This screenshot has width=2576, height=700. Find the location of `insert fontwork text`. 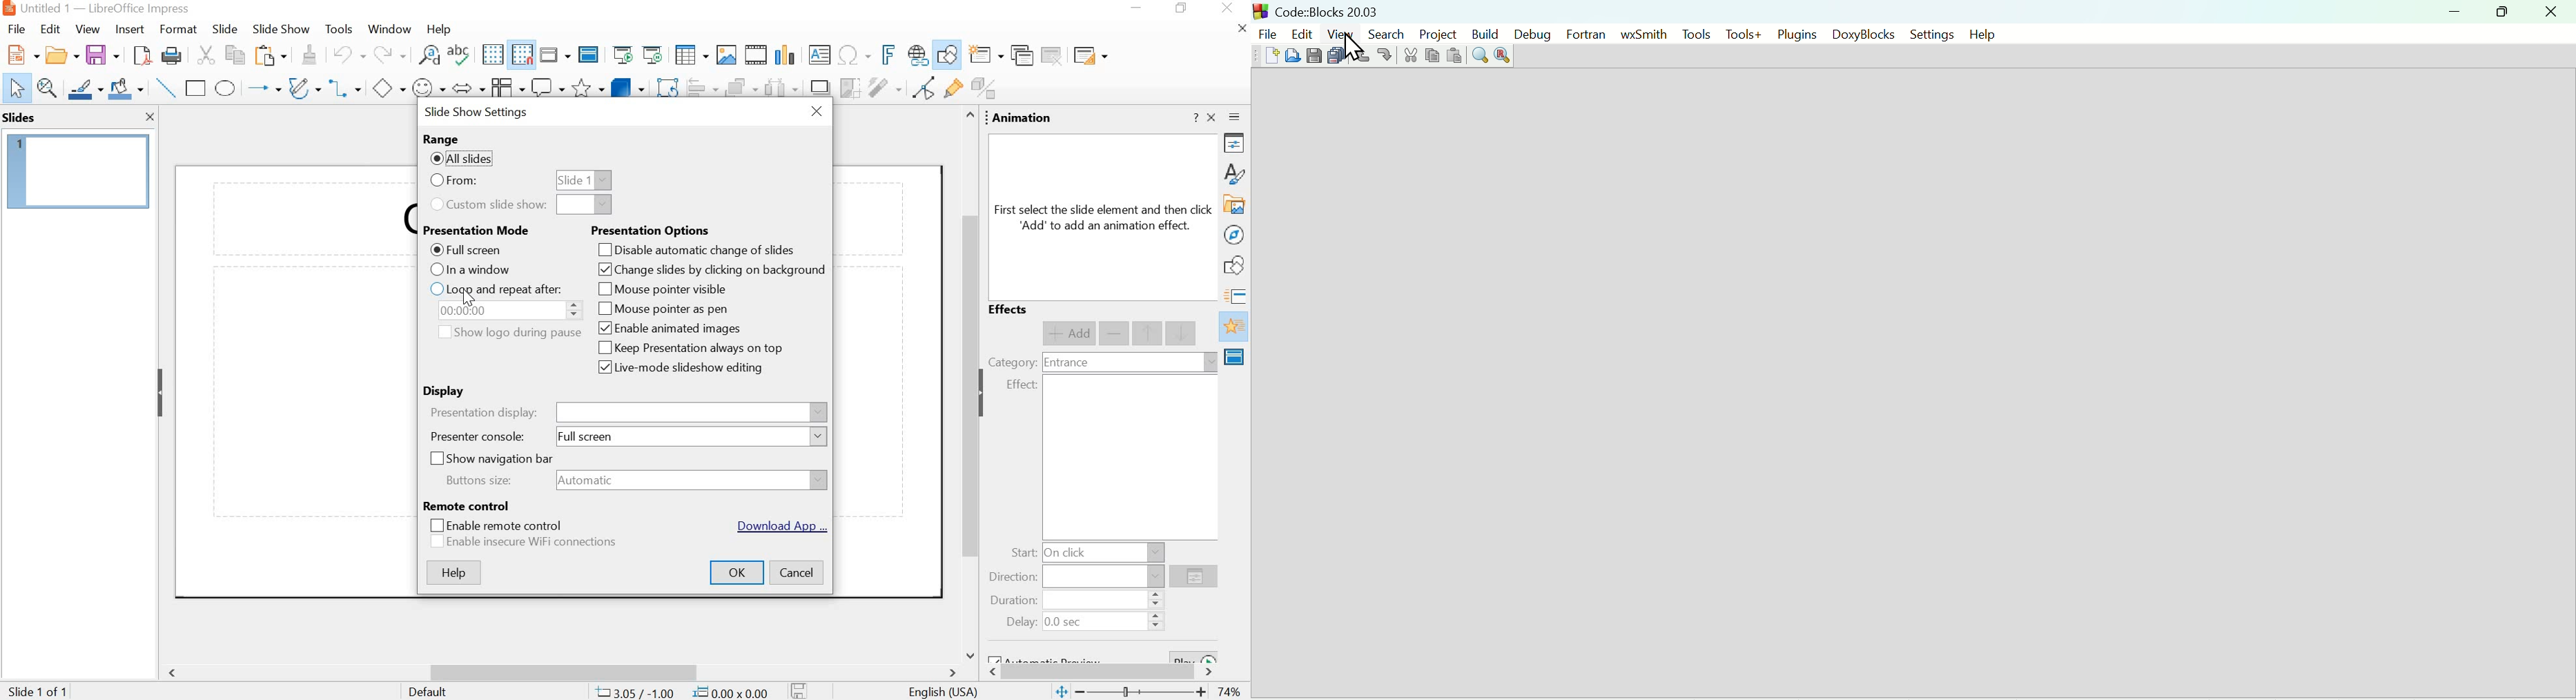

insert fontwork text is located at coordinates (886, 54).